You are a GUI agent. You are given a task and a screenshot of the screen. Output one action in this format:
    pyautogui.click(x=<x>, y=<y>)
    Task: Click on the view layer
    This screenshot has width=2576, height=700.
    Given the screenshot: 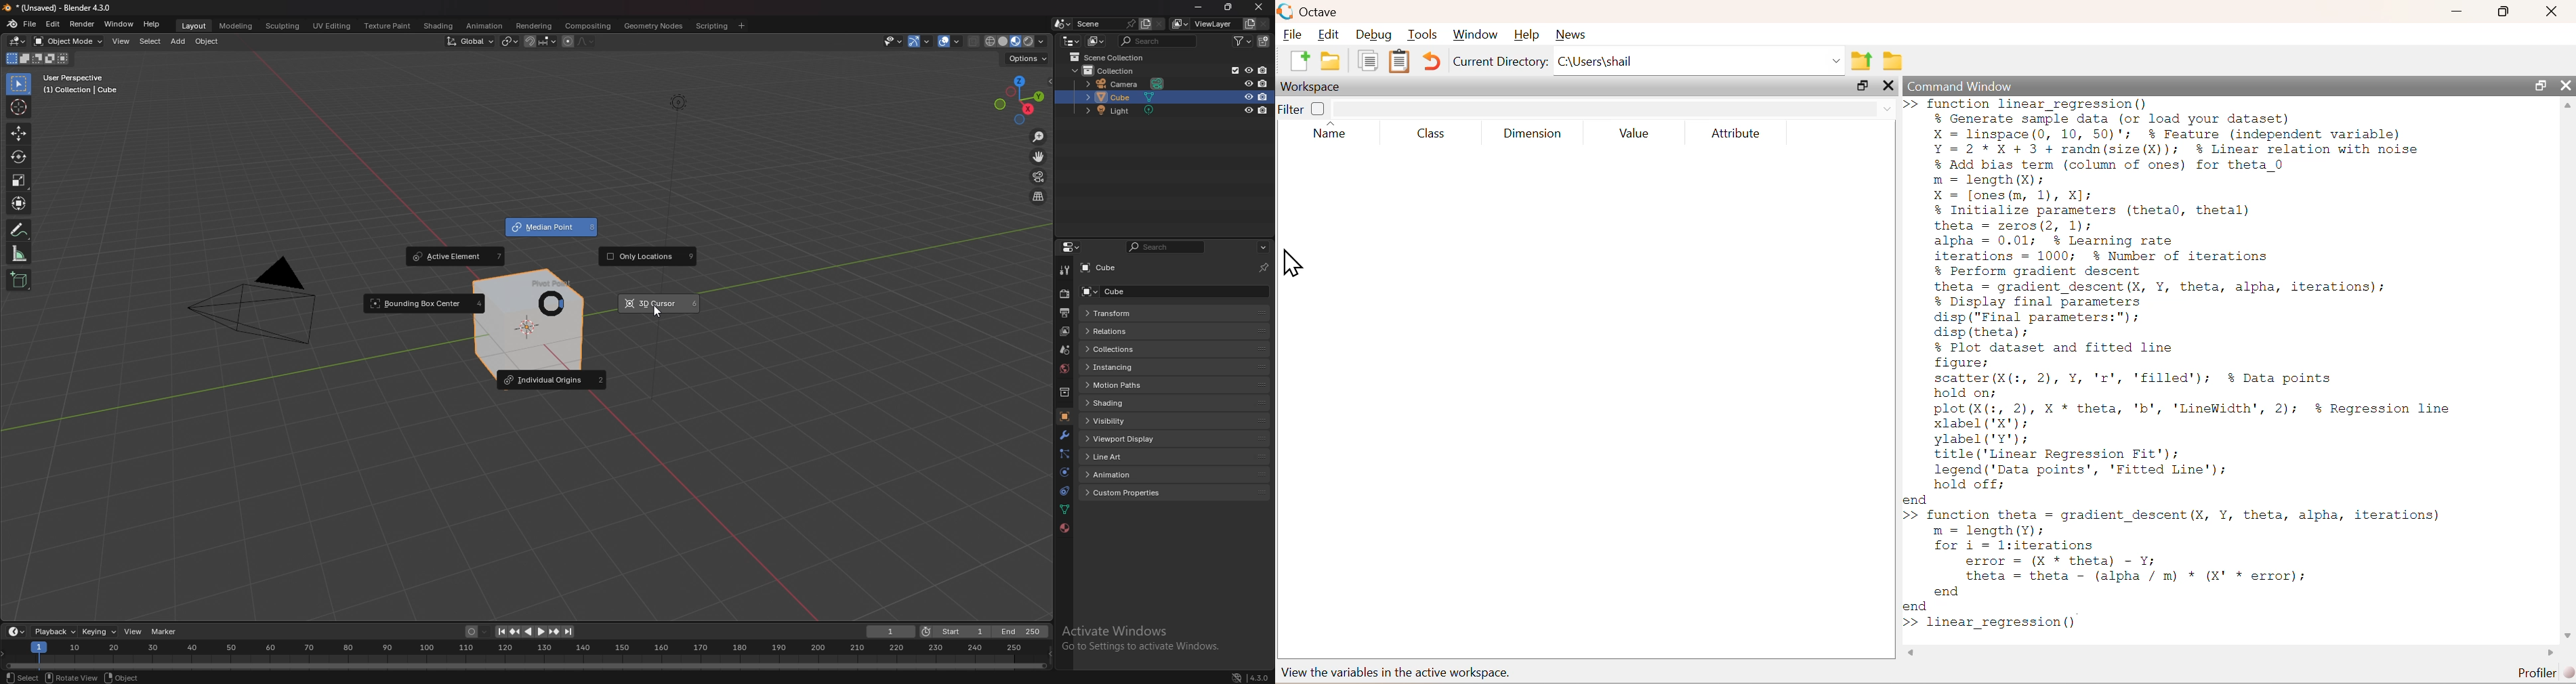 What is the action you would take?
    pyautogui.click(x=1204, y=24)
    